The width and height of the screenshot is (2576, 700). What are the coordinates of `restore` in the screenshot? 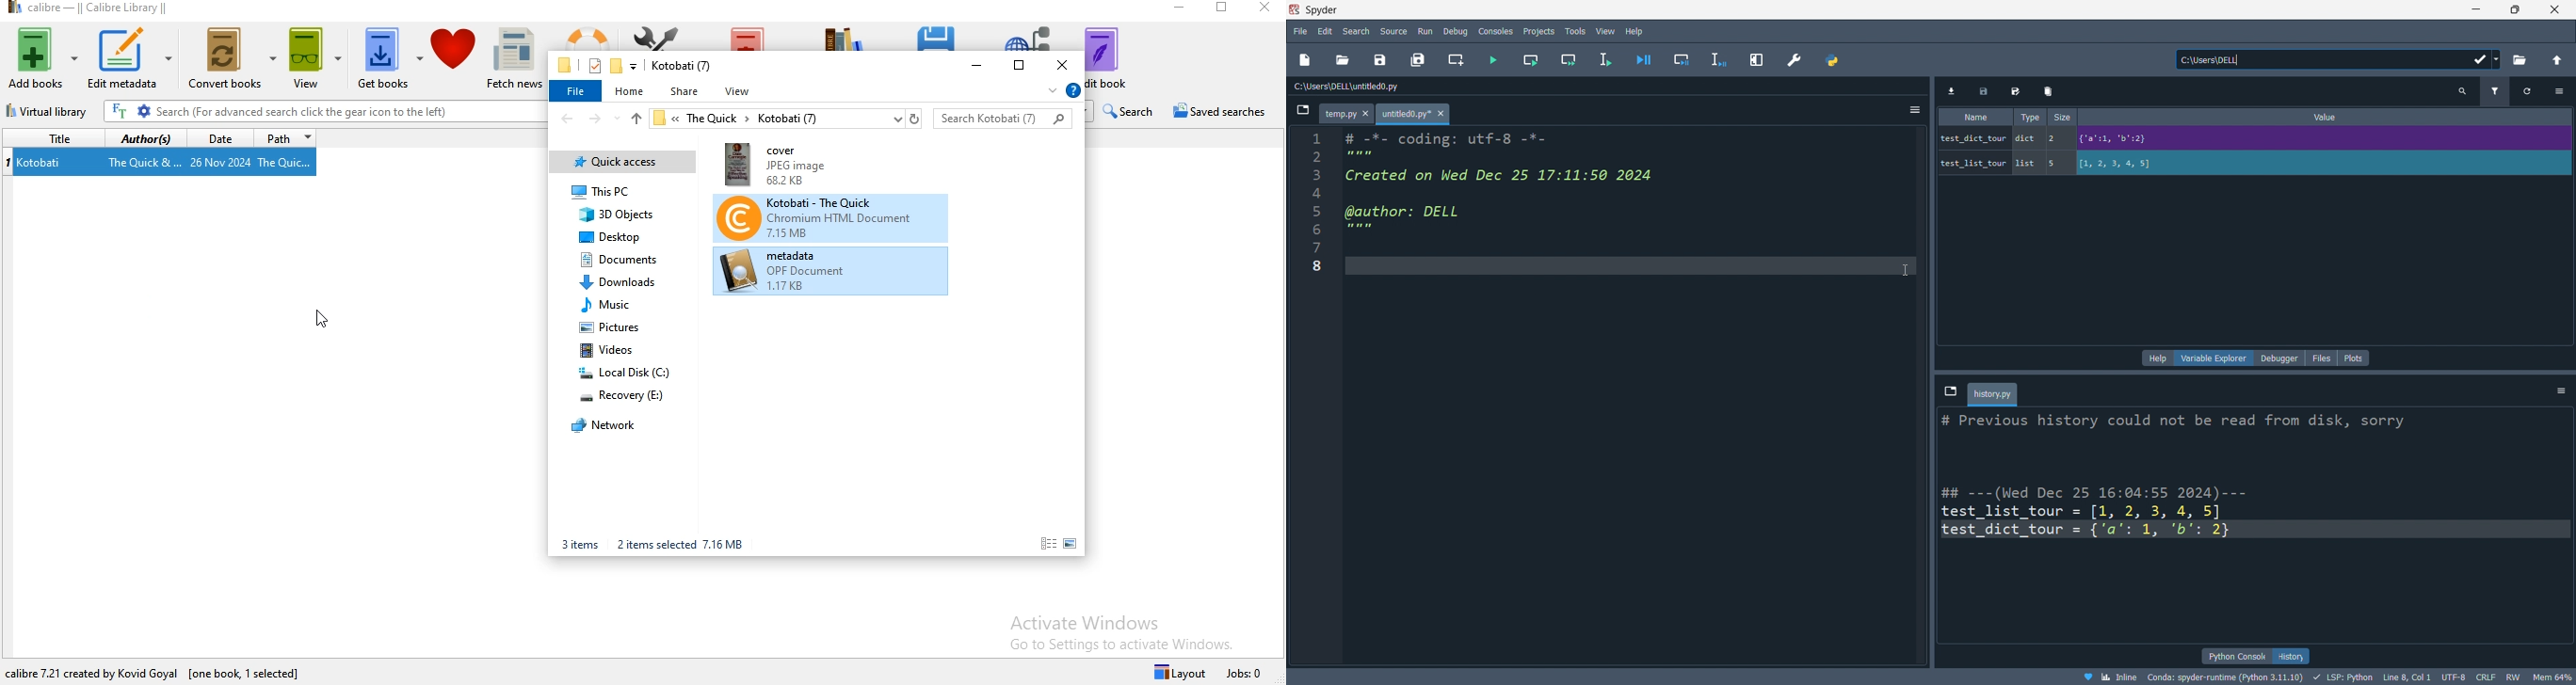 It's located at (1019, 66).